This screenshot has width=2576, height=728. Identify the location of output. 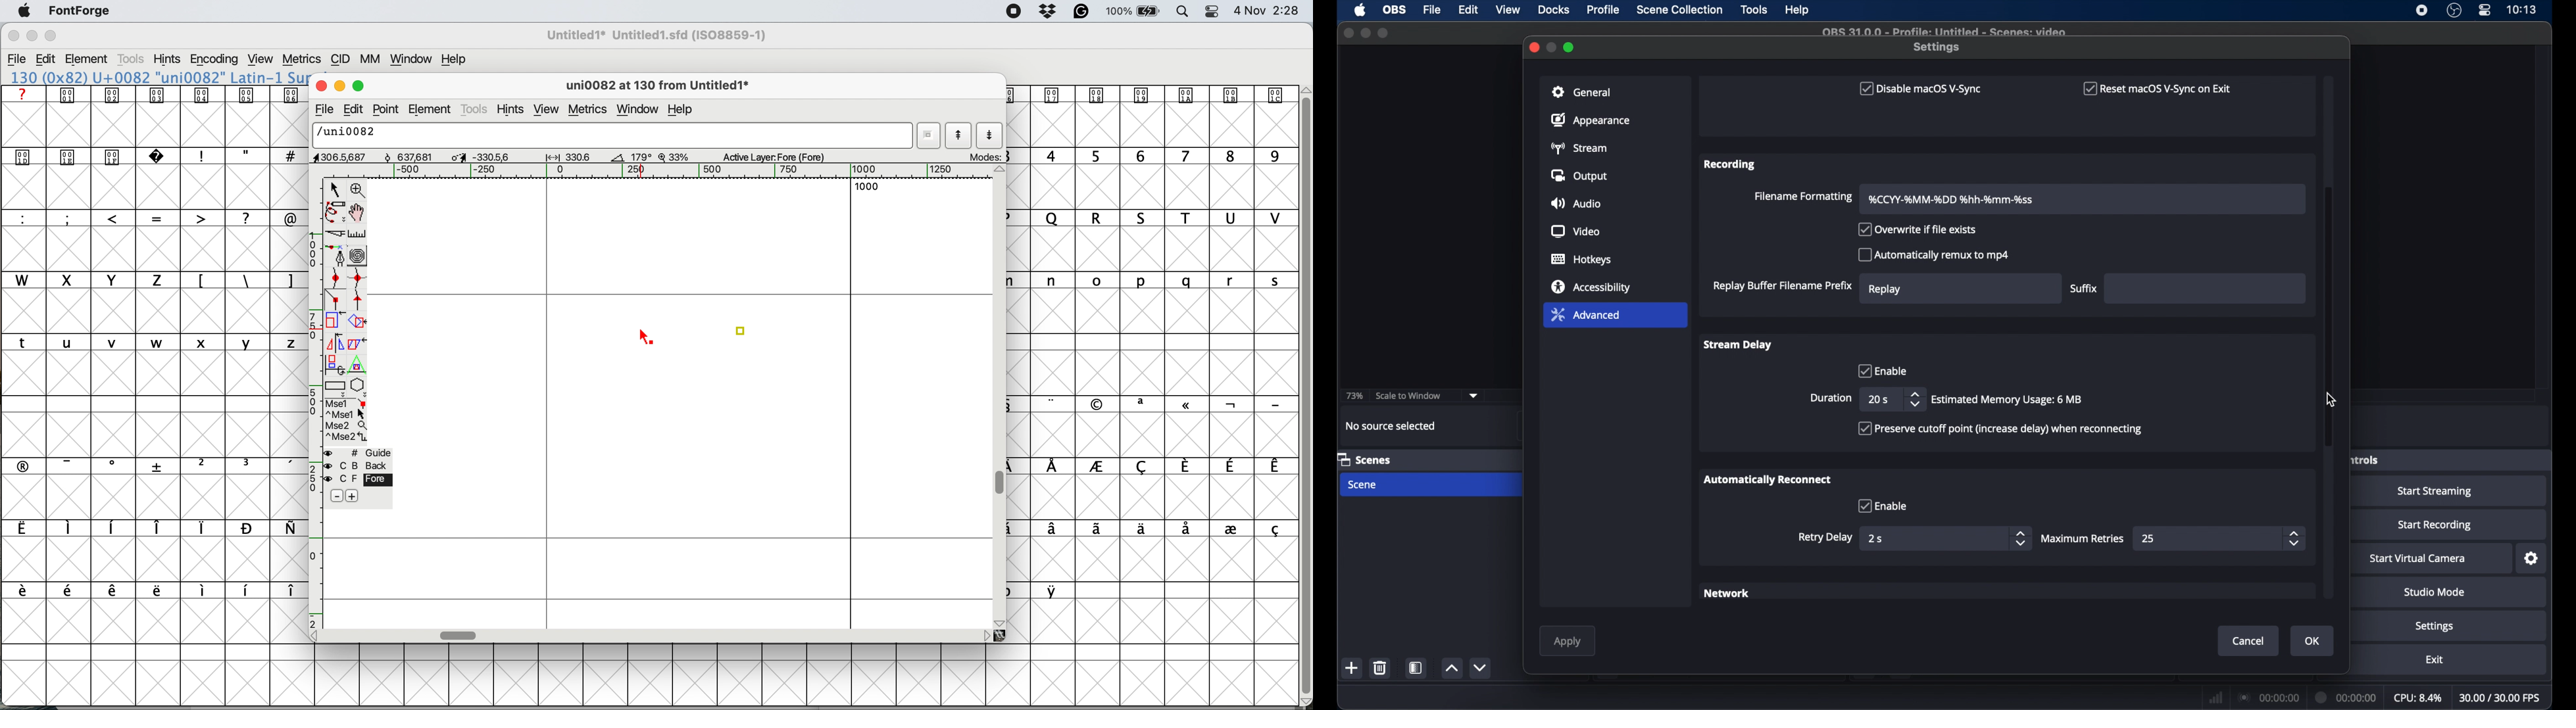
(1581, 176).